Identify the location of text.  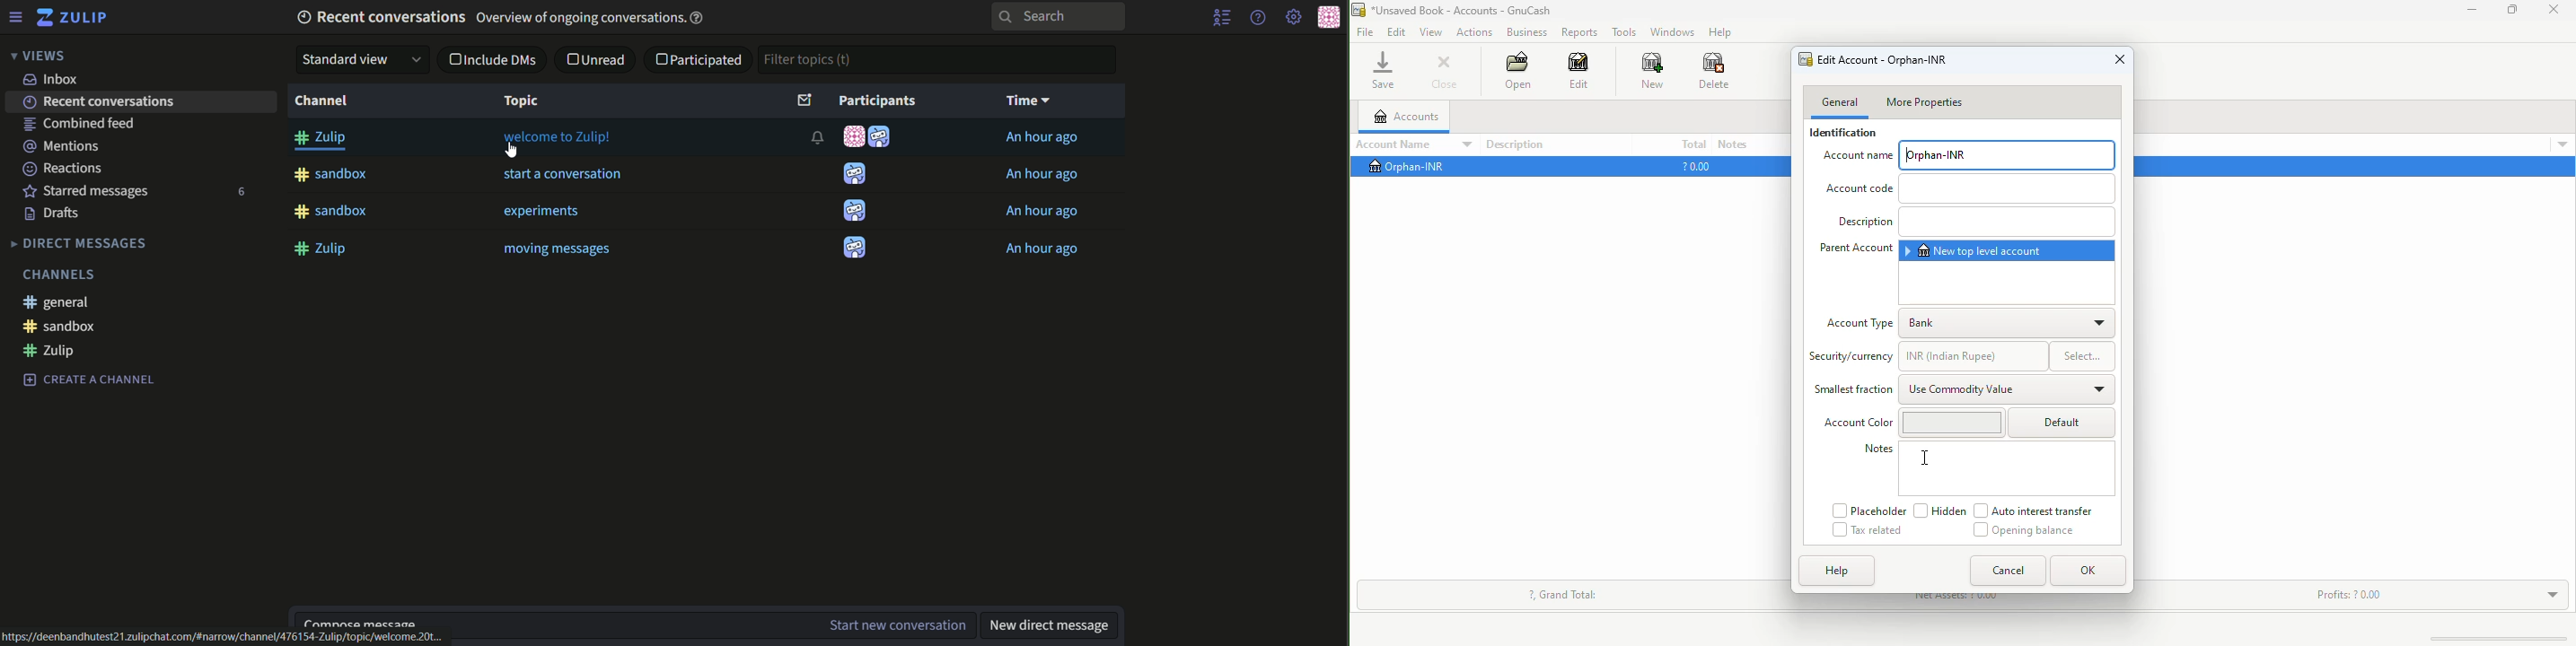
(1045, 250).